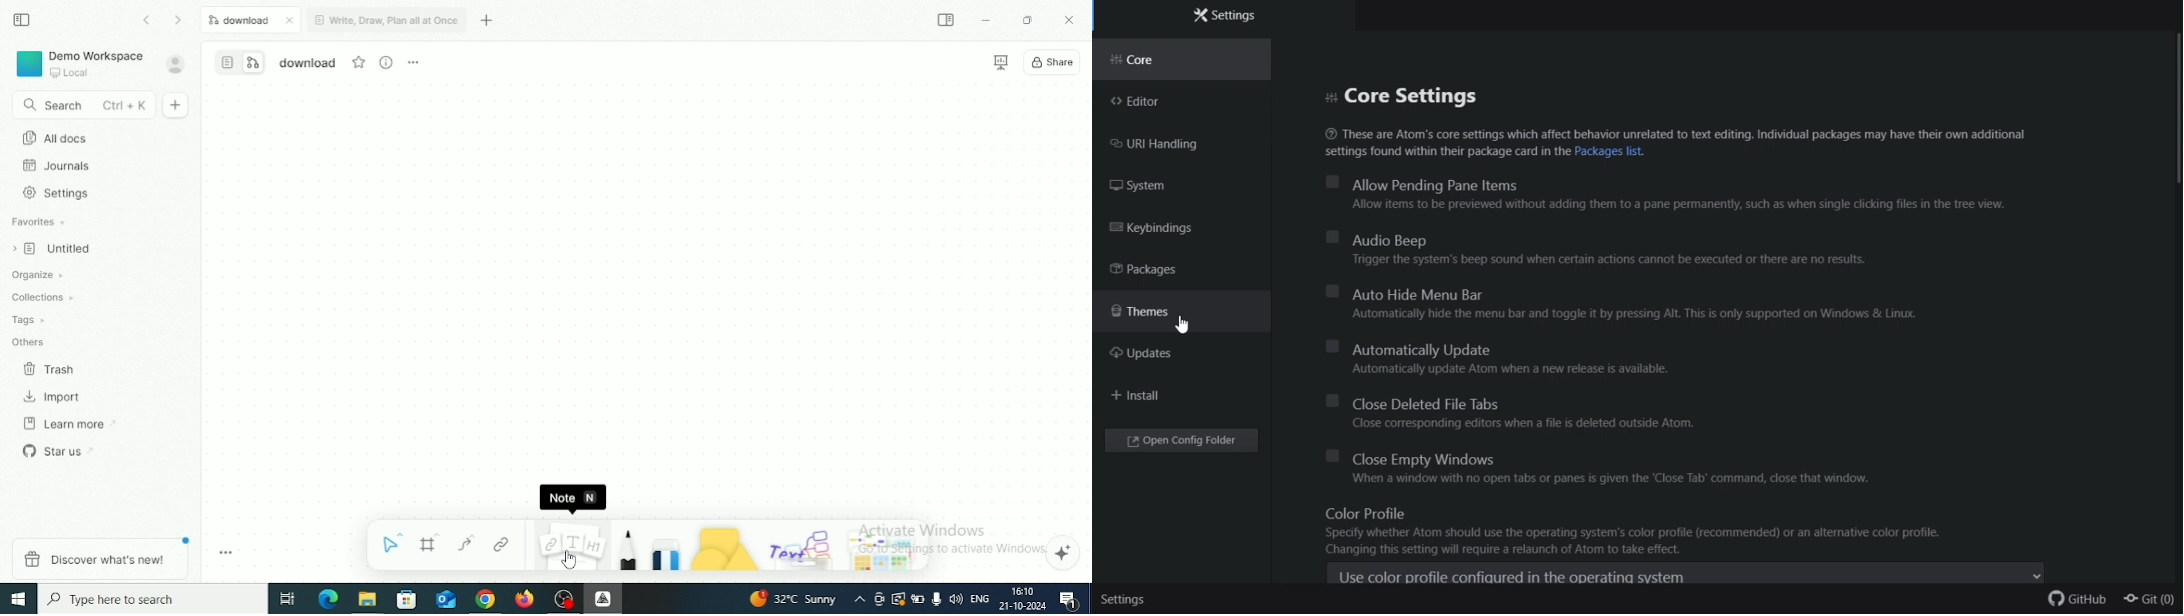 This screenshot has width=2184, height=616. I want to click on Affine AI, so click(1064, 552).